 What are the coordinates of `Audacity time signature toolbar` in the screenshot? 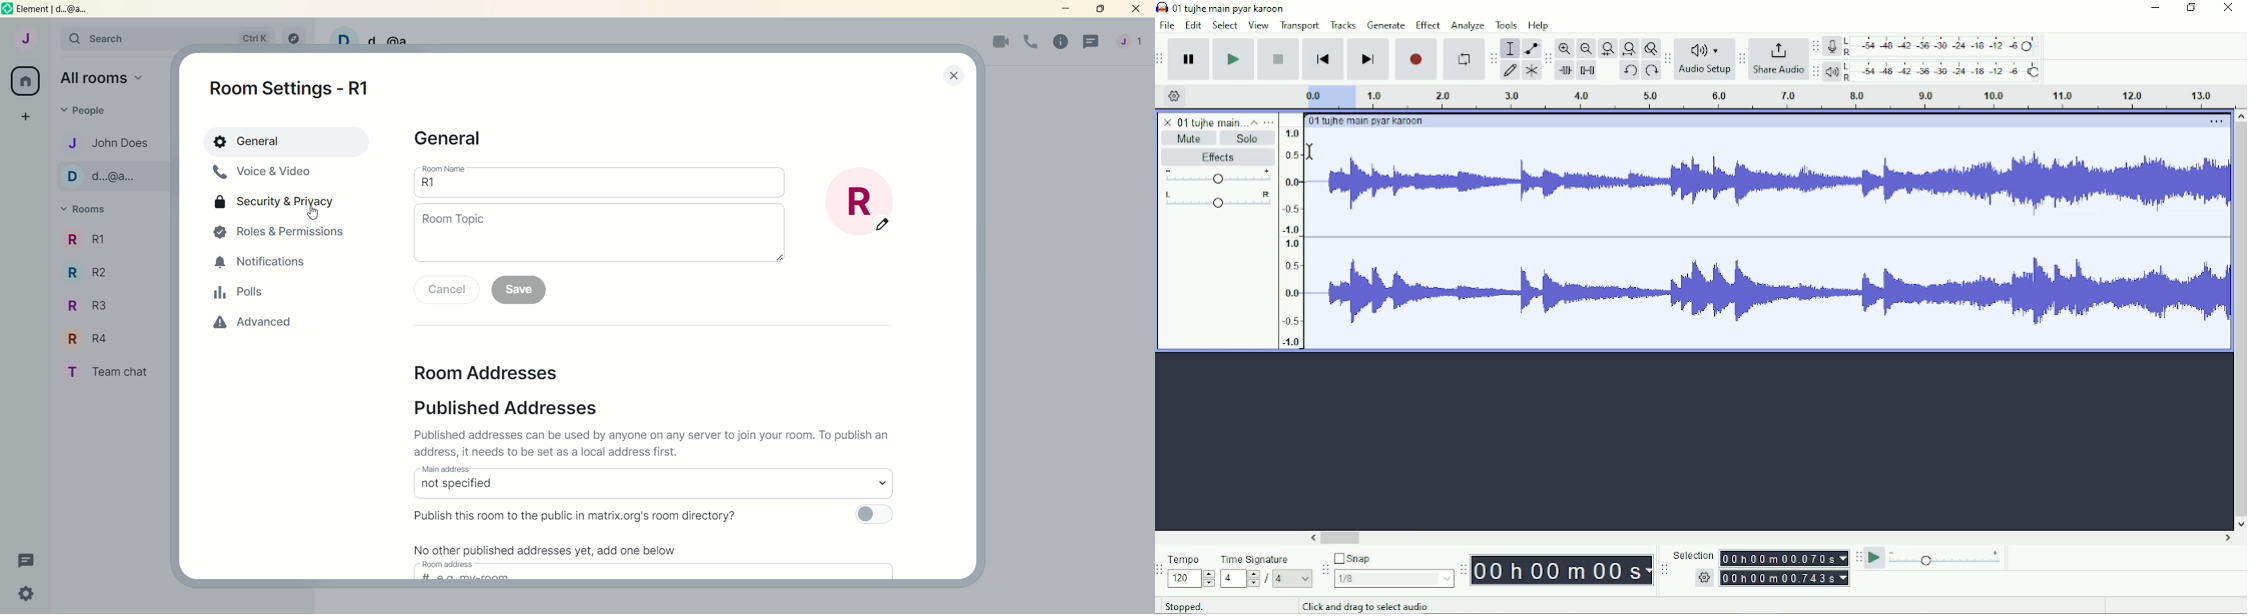 It's located at (1162, 571).